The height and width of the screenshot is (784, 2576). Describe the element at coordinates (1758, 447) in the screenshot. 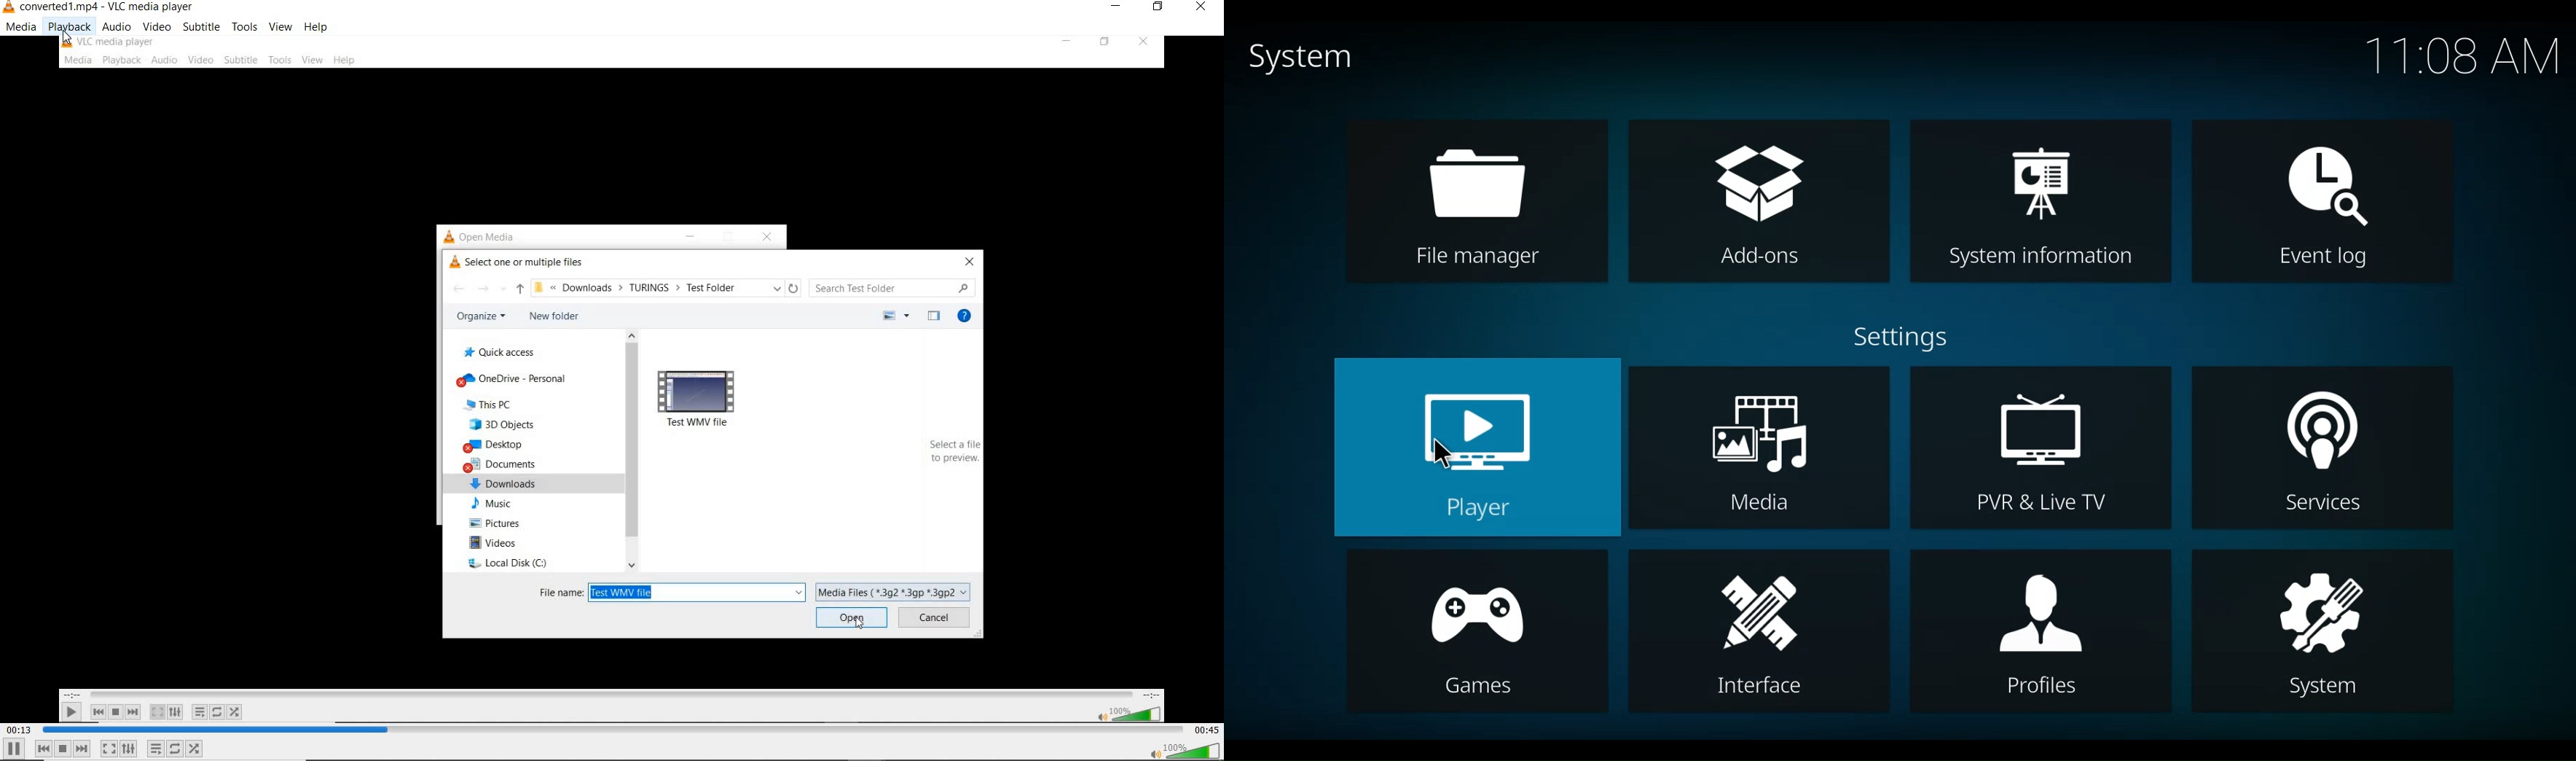

I see `Media` at that location.